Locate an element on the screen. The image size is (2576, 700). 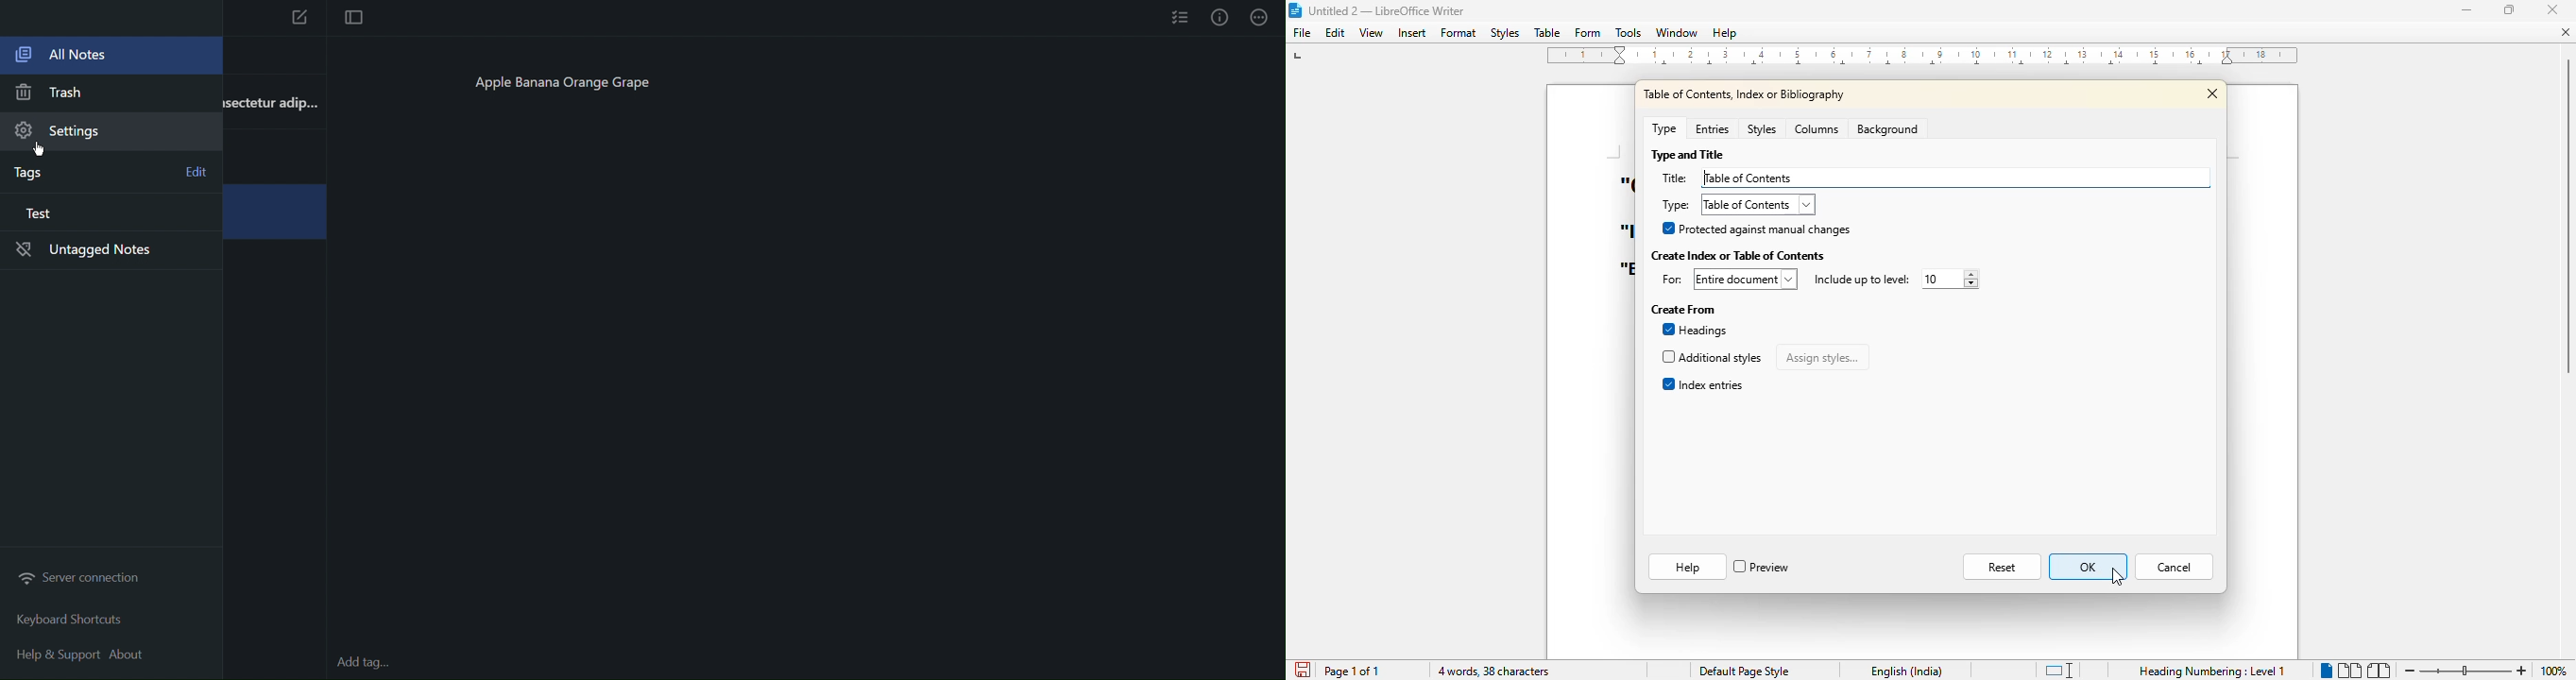
styles is located at coordinates (1761, 129).